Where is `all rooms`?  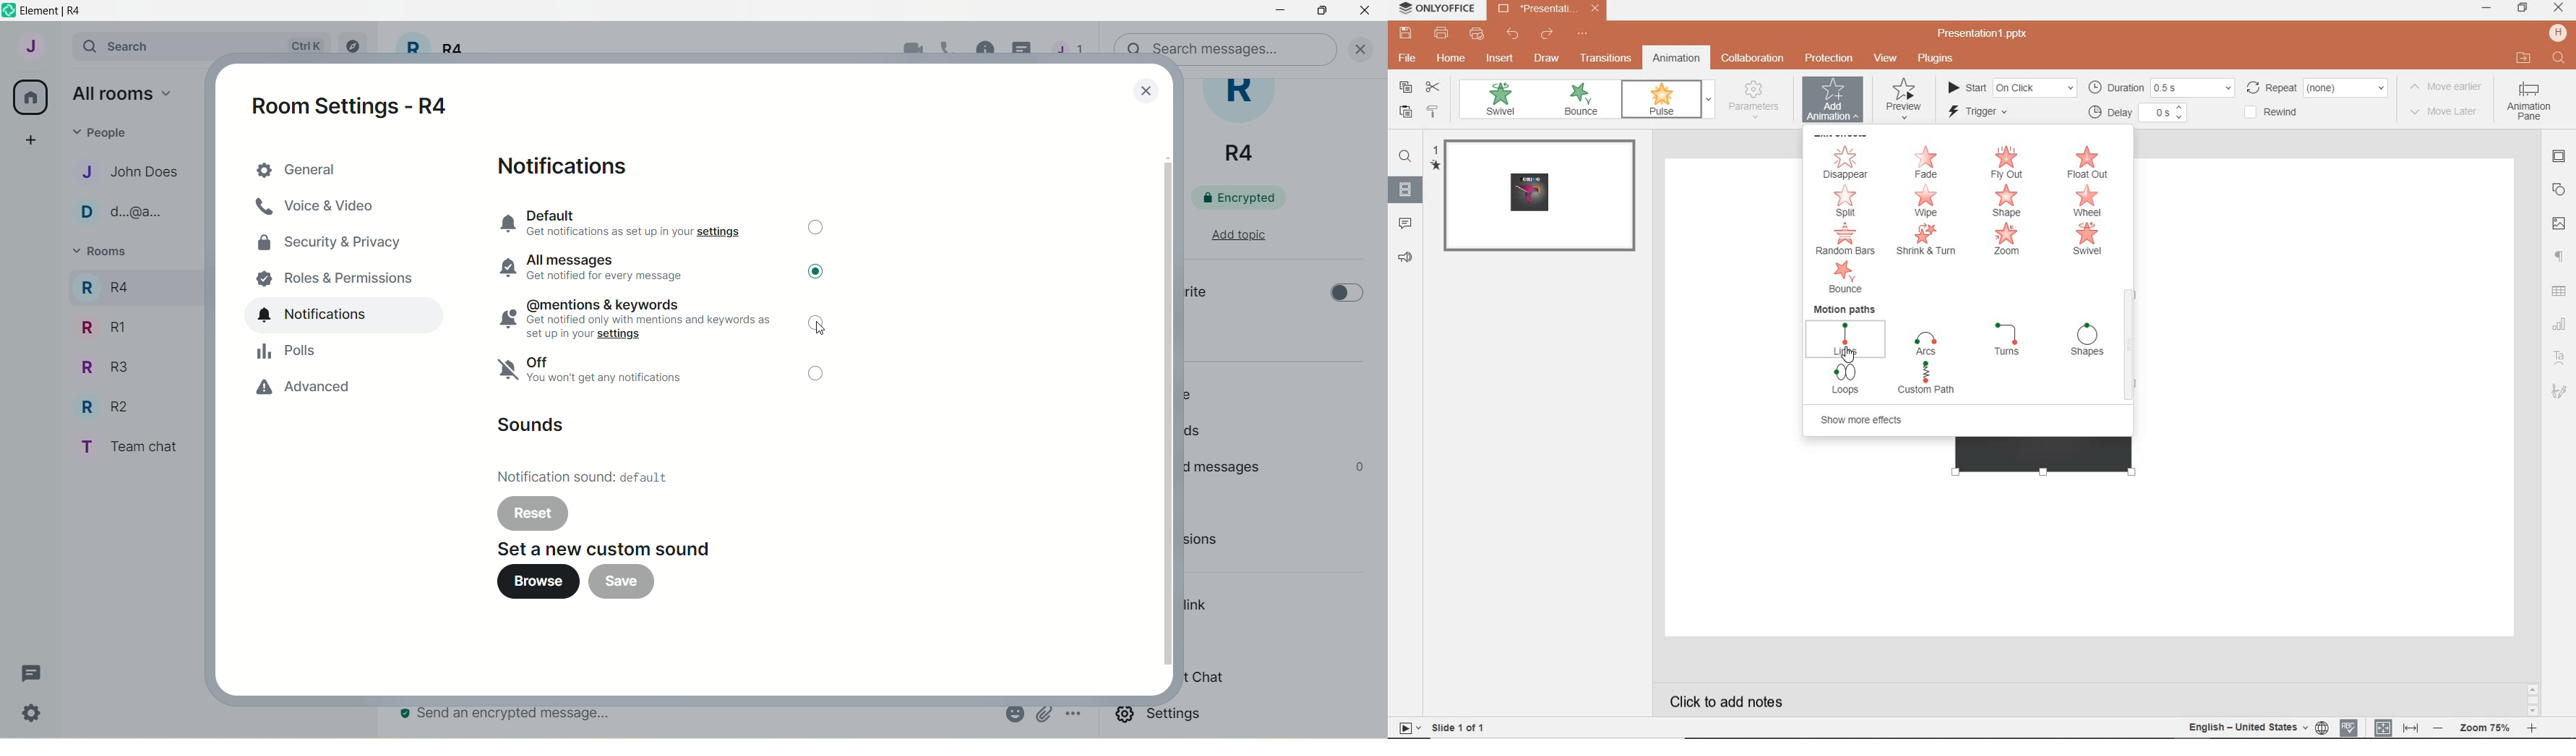
all rooms is located at coordinates (121, 93).